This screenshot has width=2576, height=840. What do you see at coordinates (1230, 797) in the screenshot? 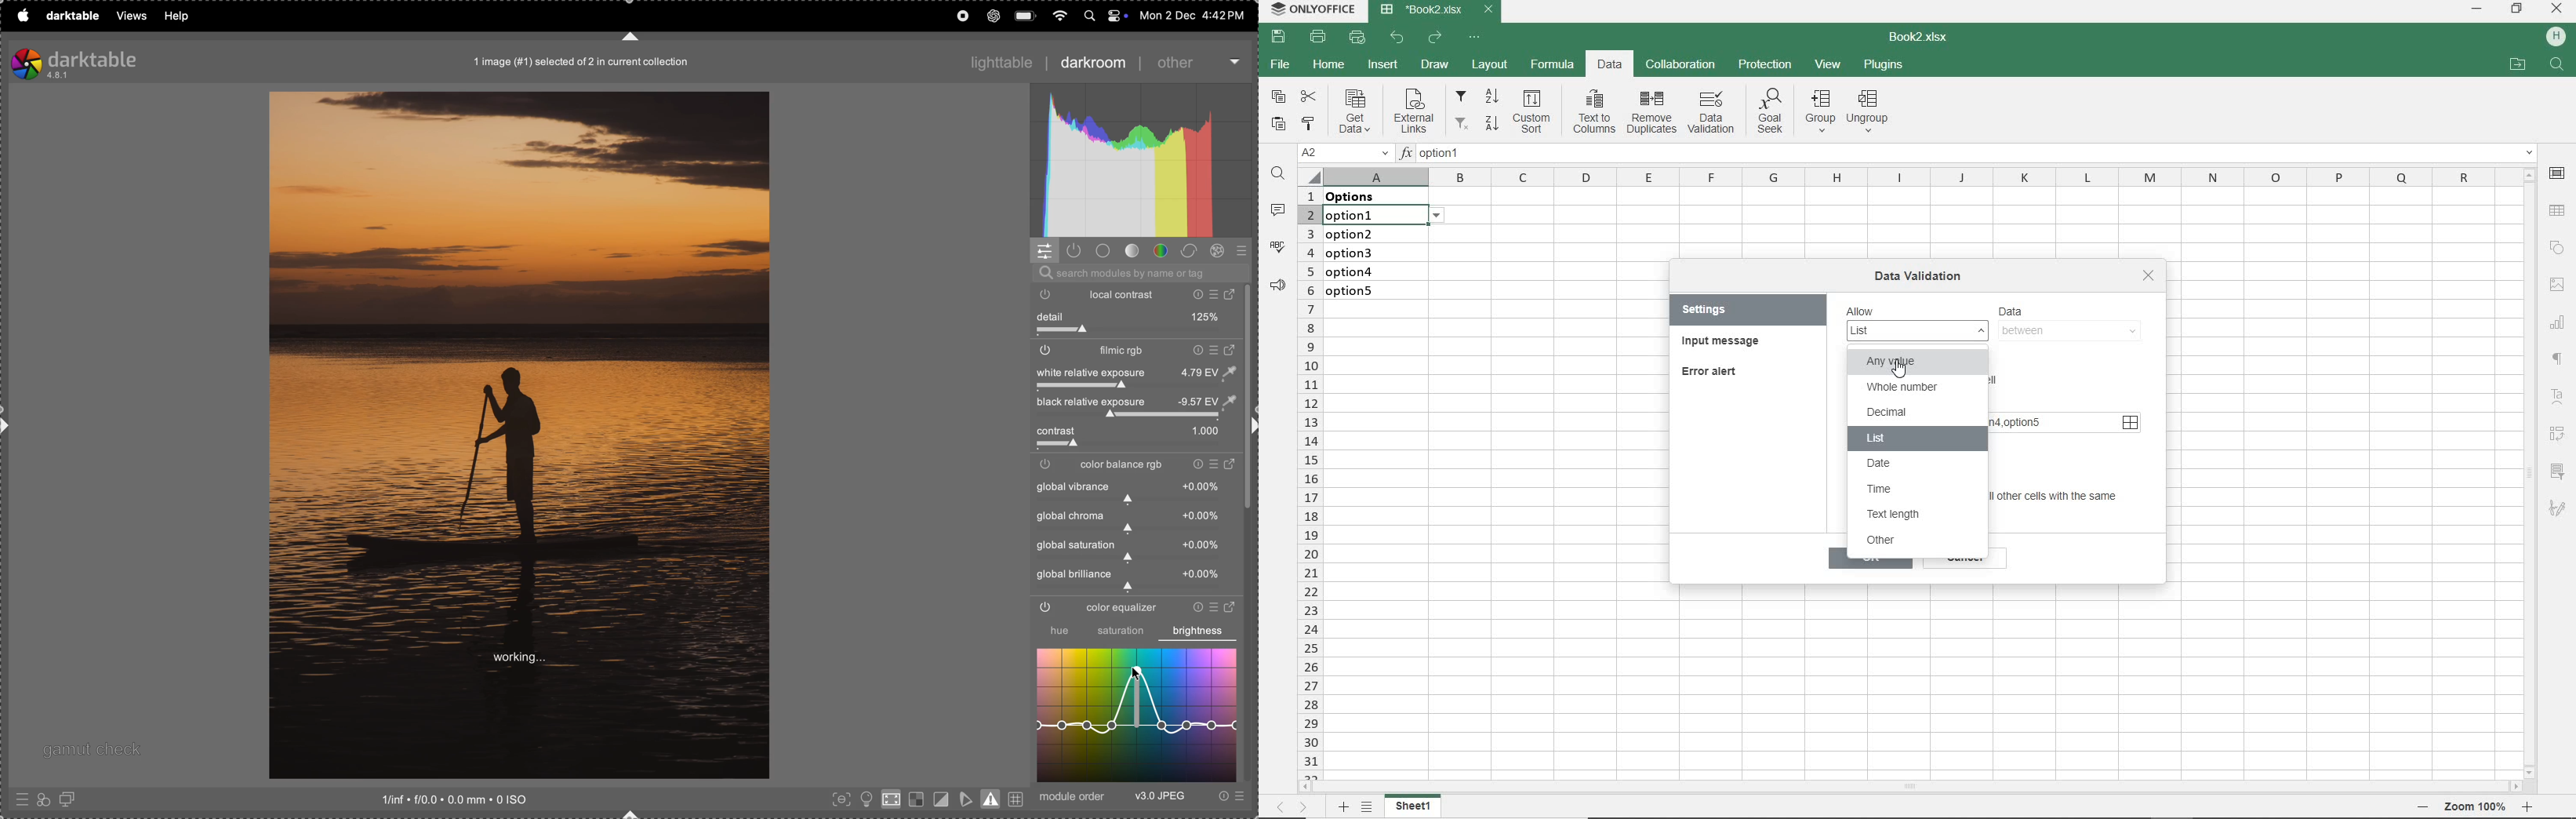
I see `presets` at bounding box center [1230, 797].